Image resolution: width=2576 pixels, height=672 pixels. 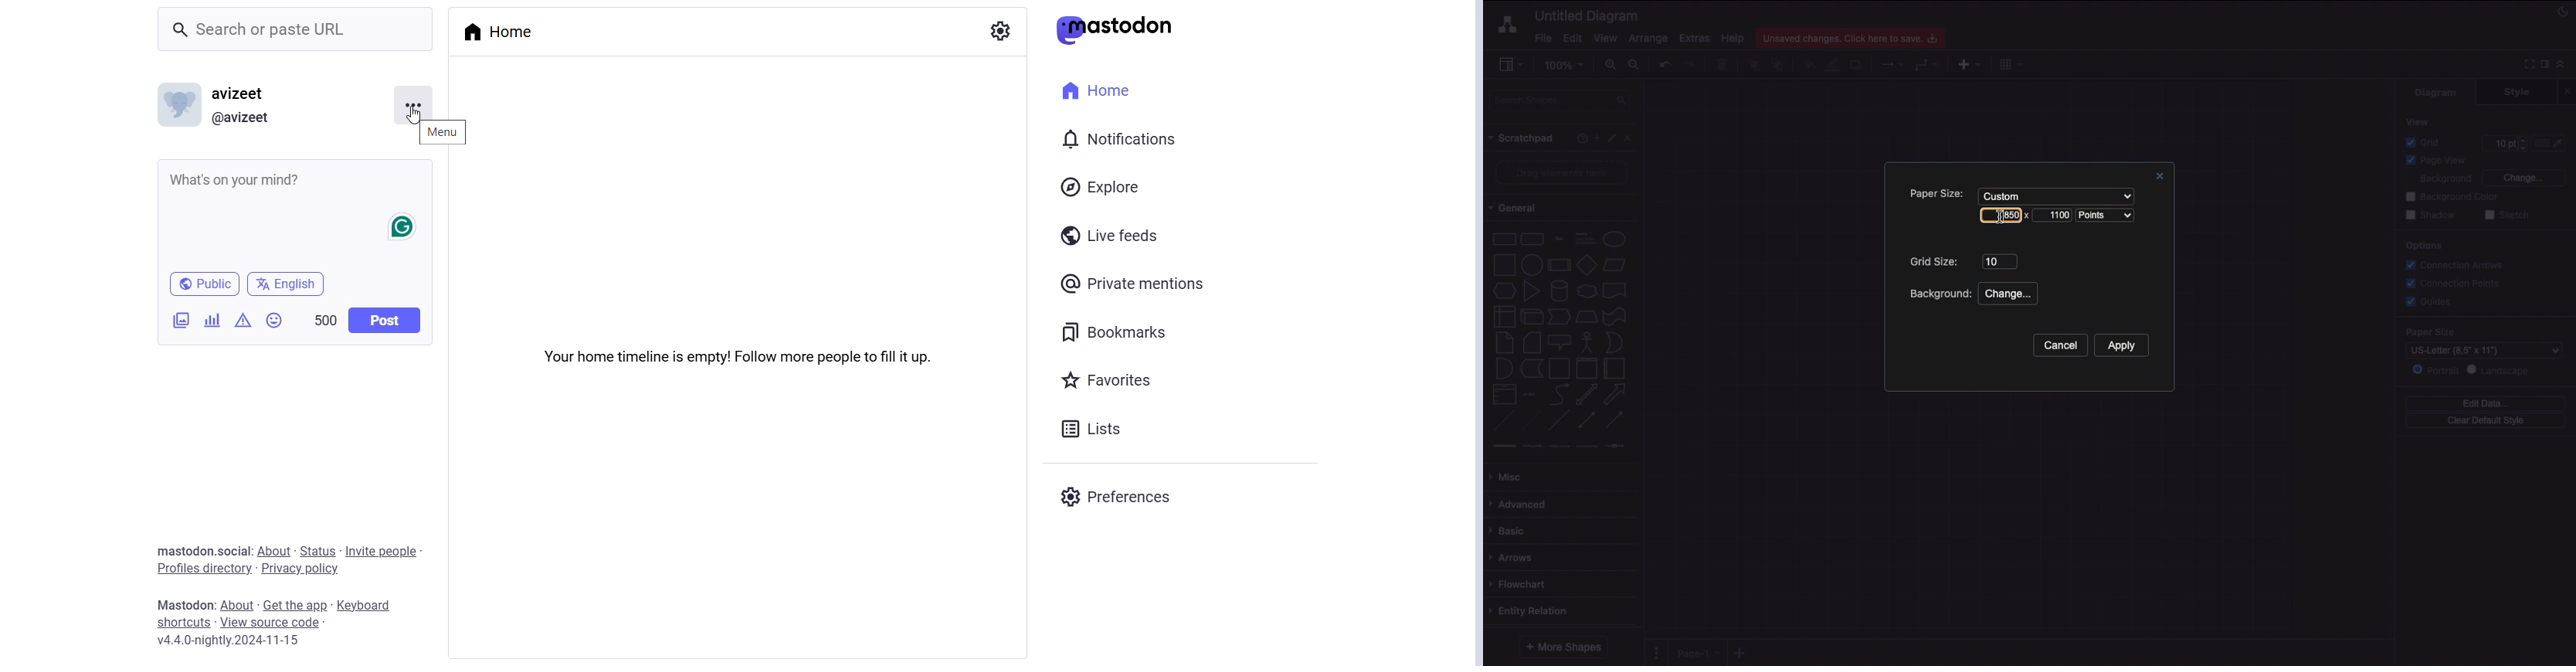 I want to click on Redo, so click(x=1689, y=65).